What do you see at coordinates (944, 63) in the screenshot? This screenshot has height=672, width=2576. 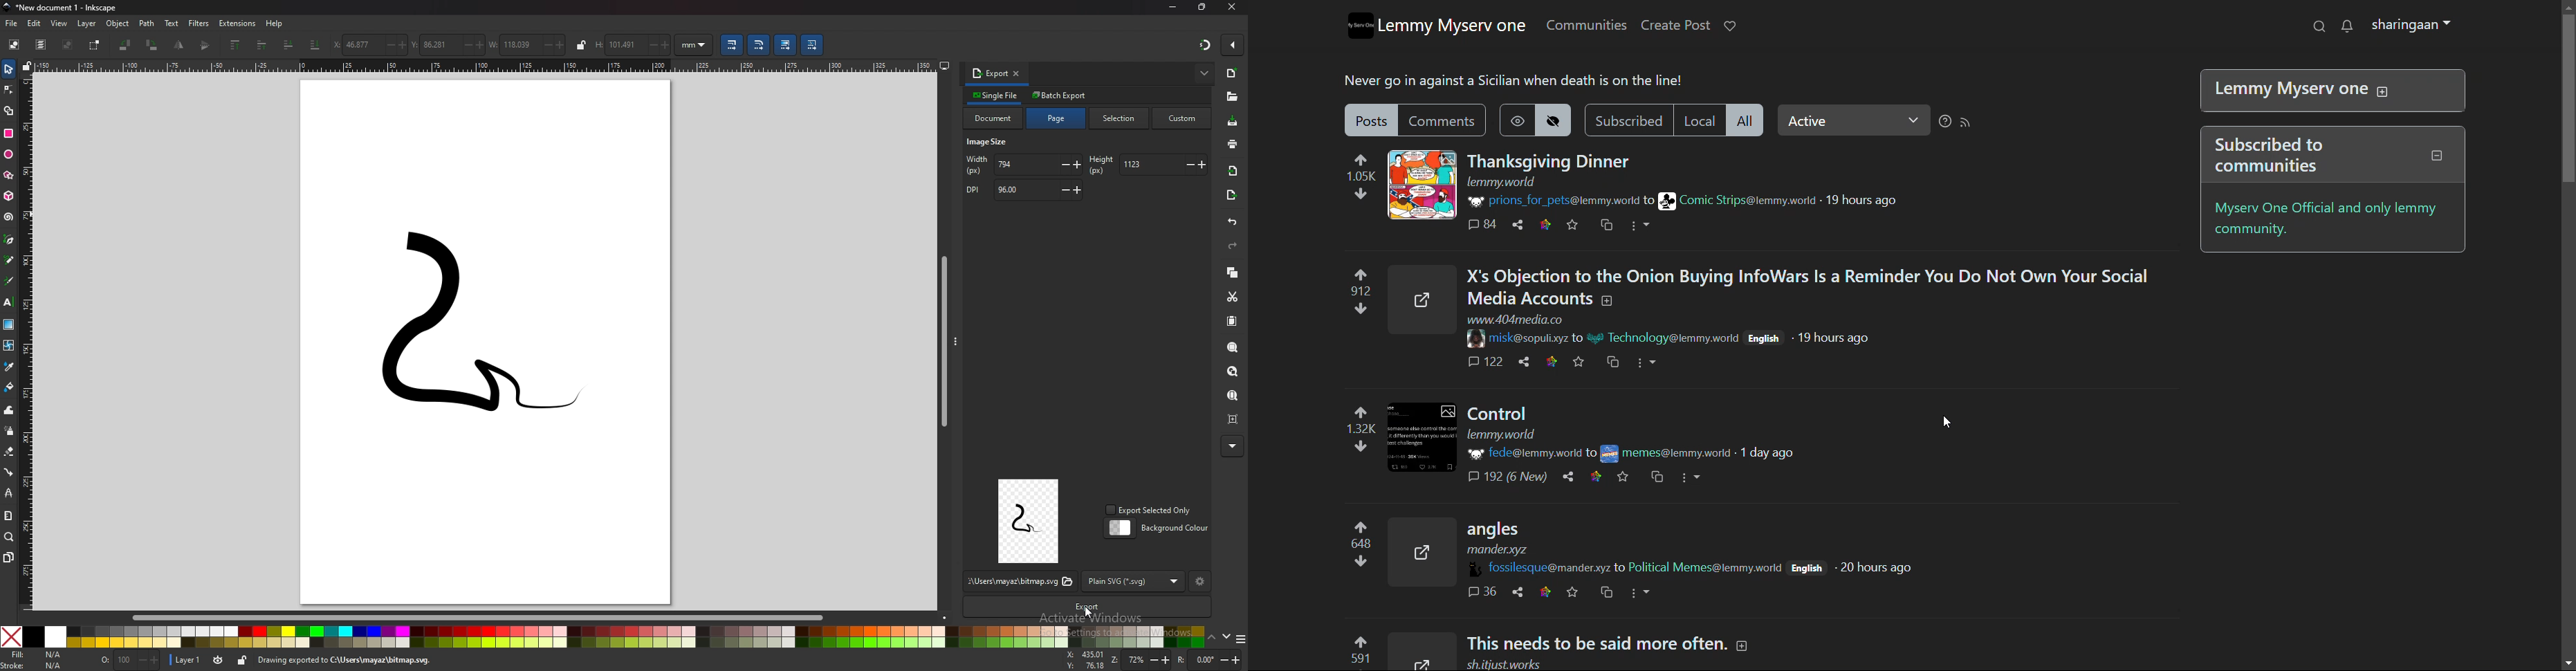 I see `display options` at bounding box center [944, 63].